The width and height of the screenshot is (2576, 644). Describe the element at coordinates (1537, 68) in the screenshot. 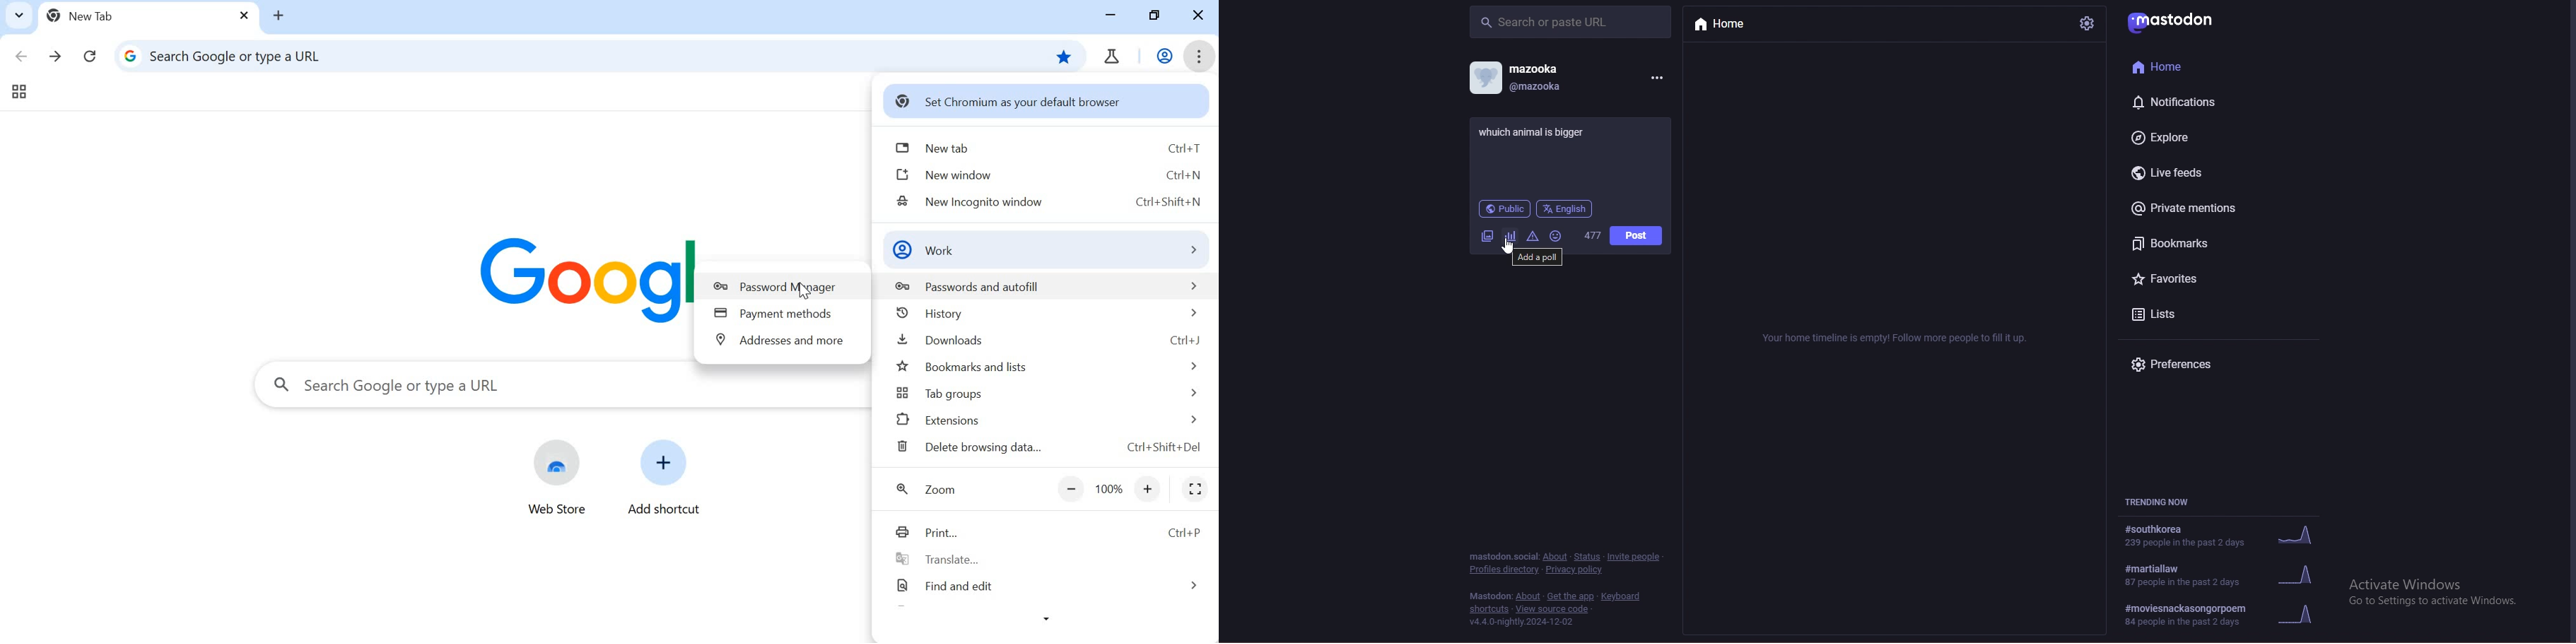

I see `mazooka` at that location.